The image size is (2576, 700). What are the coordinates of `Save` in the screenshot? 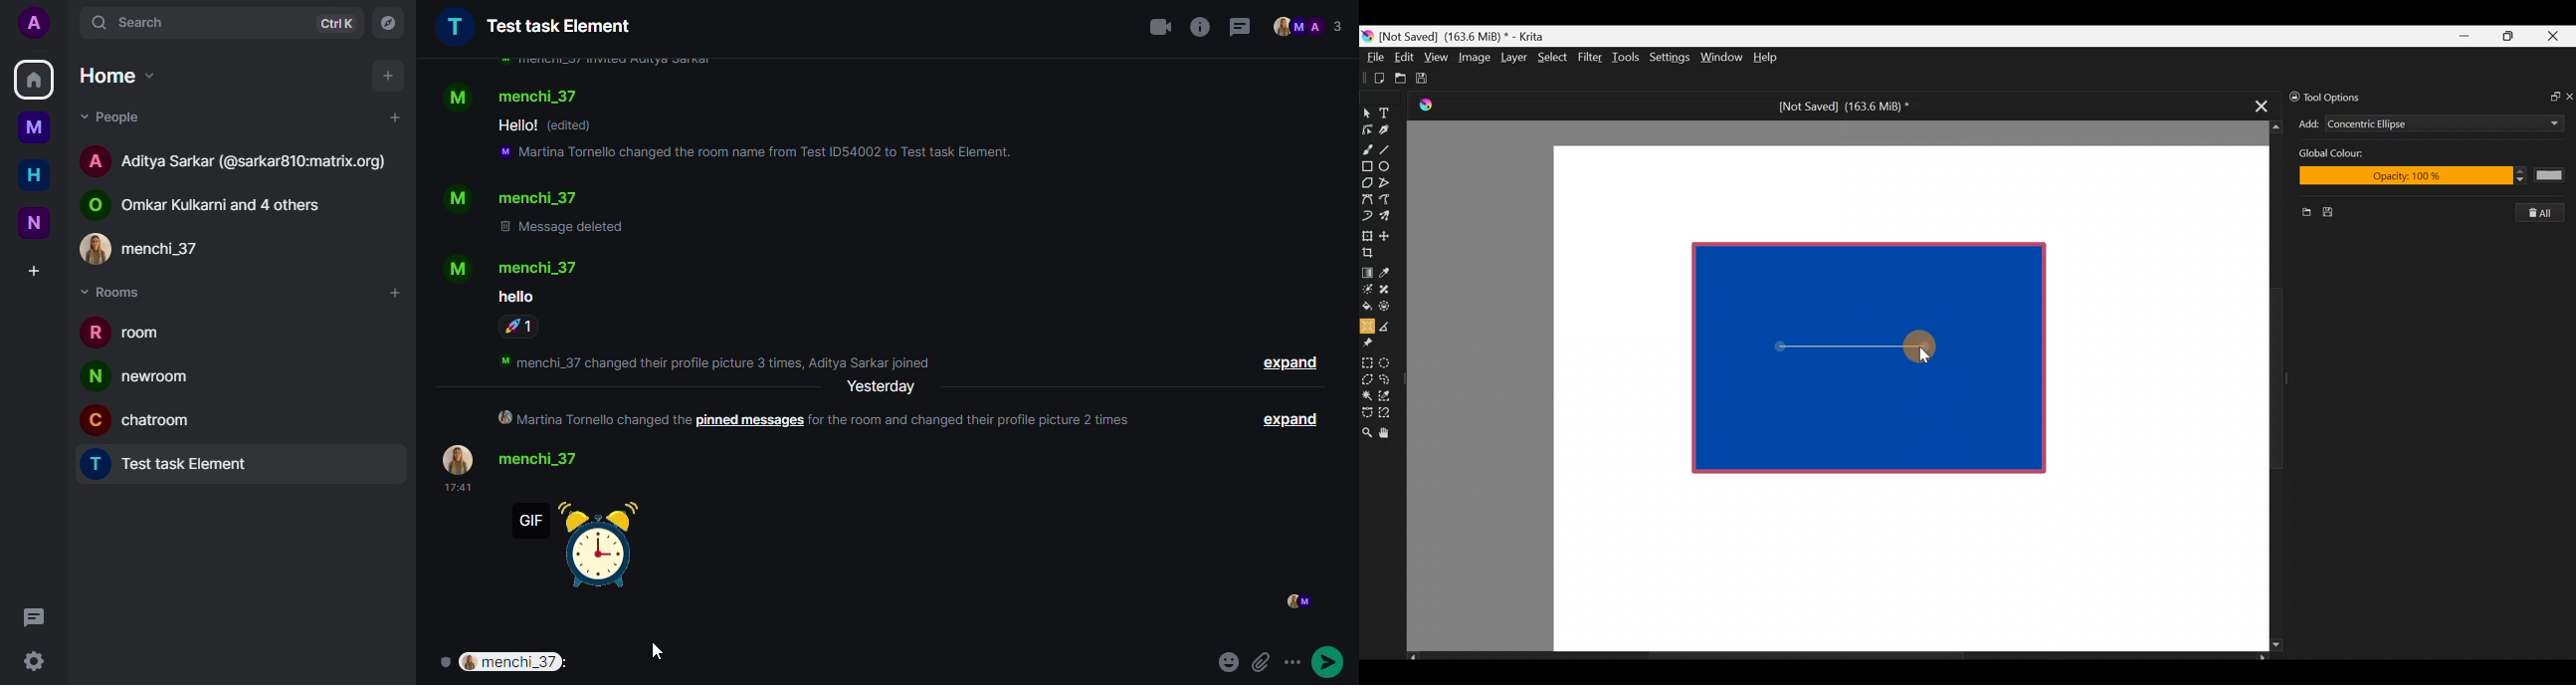 It's located at (1430, 78).